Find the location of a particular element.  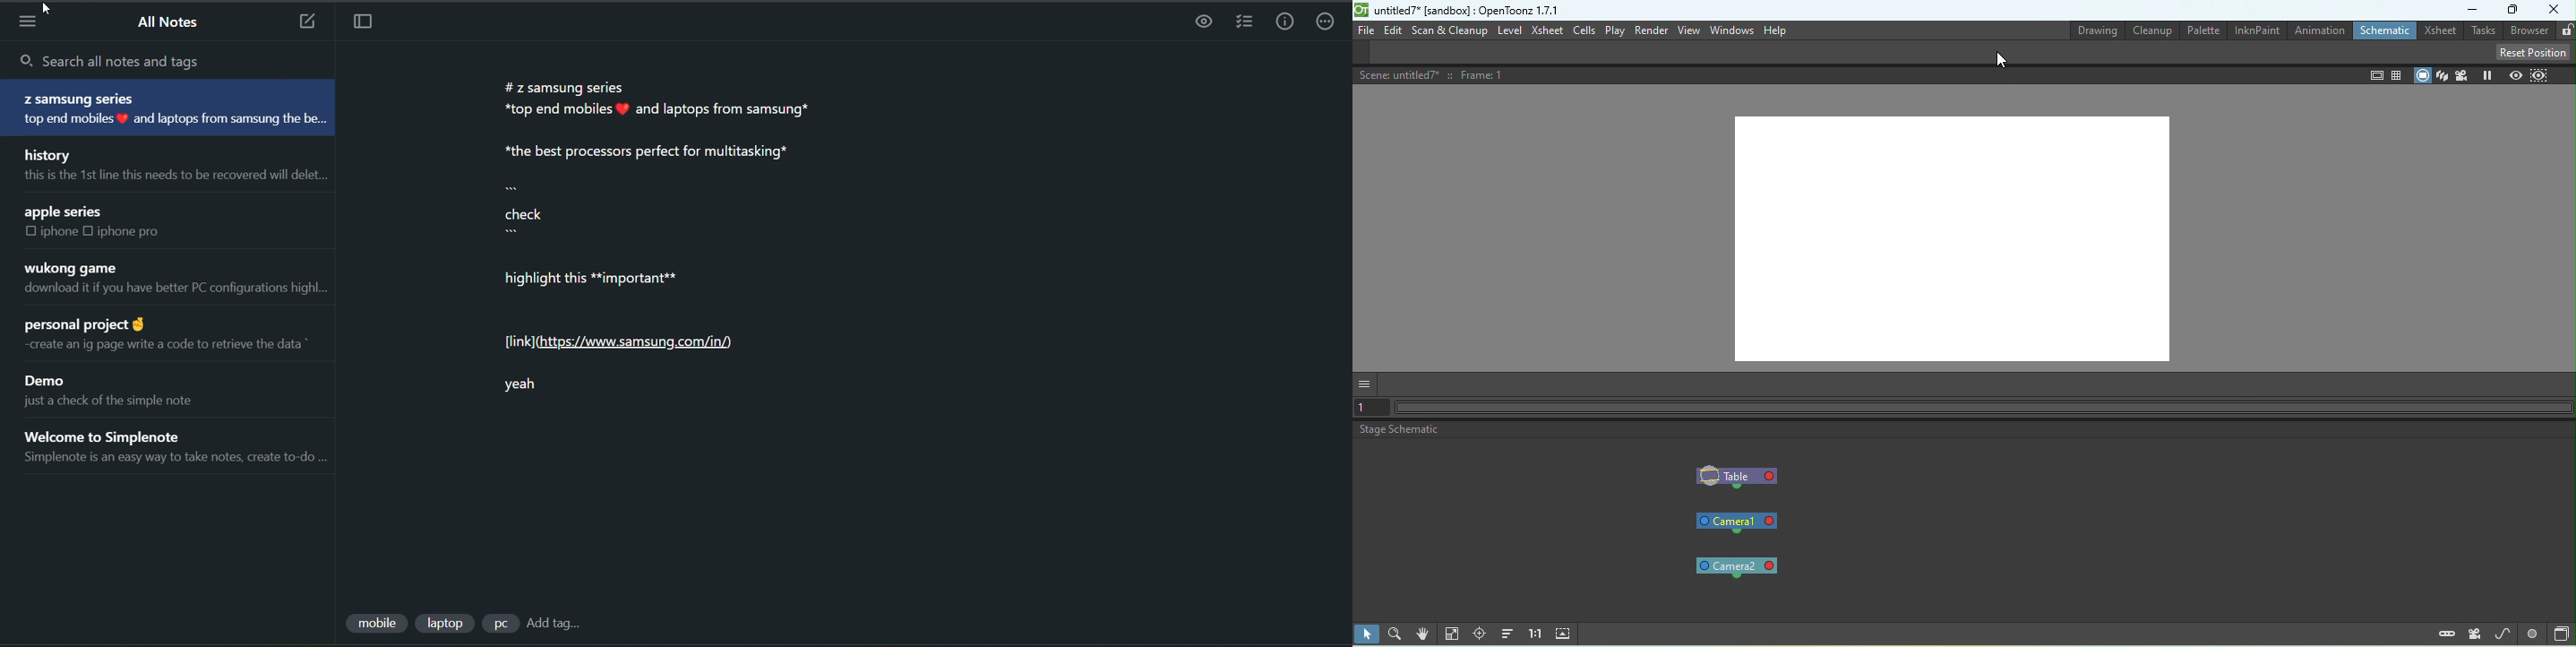

info is located at coordinates (1285, 25).